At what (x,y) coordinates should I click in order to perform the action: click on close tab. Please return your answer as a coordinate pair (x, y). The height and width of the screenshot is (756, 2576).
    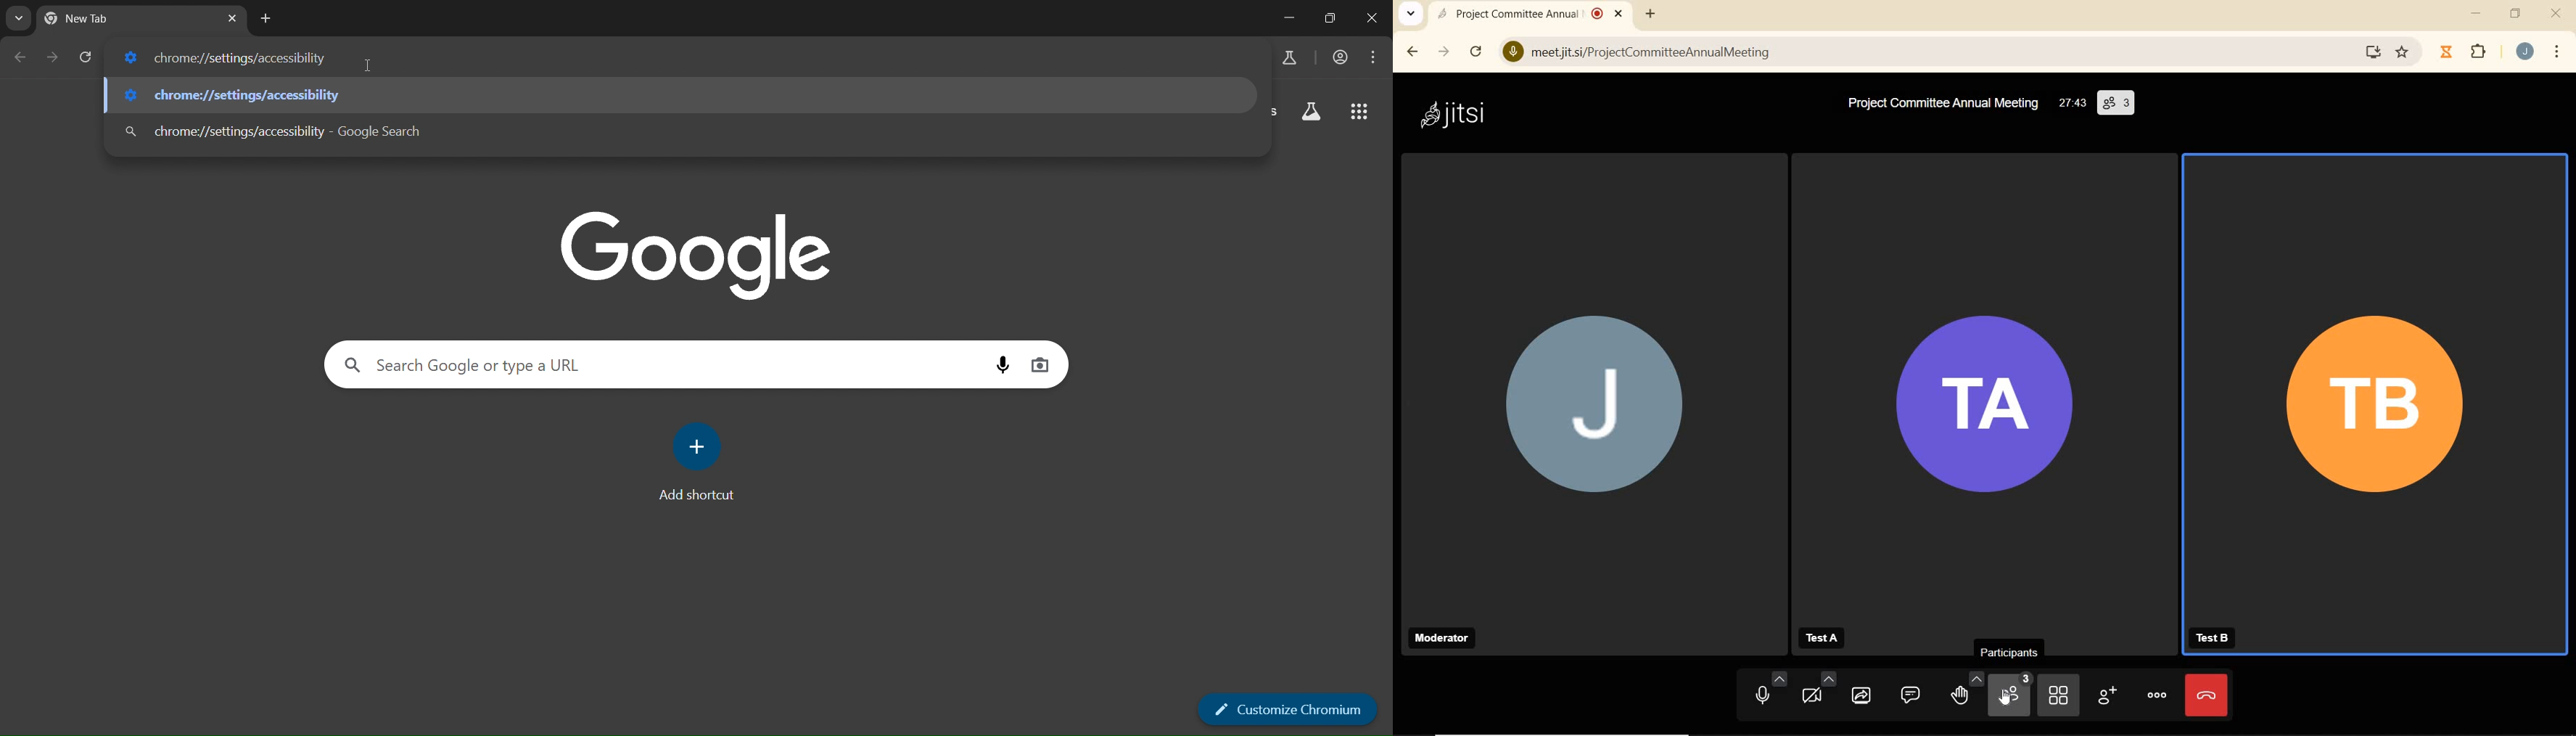
    Looking at the image, I should click on (1618, 14).